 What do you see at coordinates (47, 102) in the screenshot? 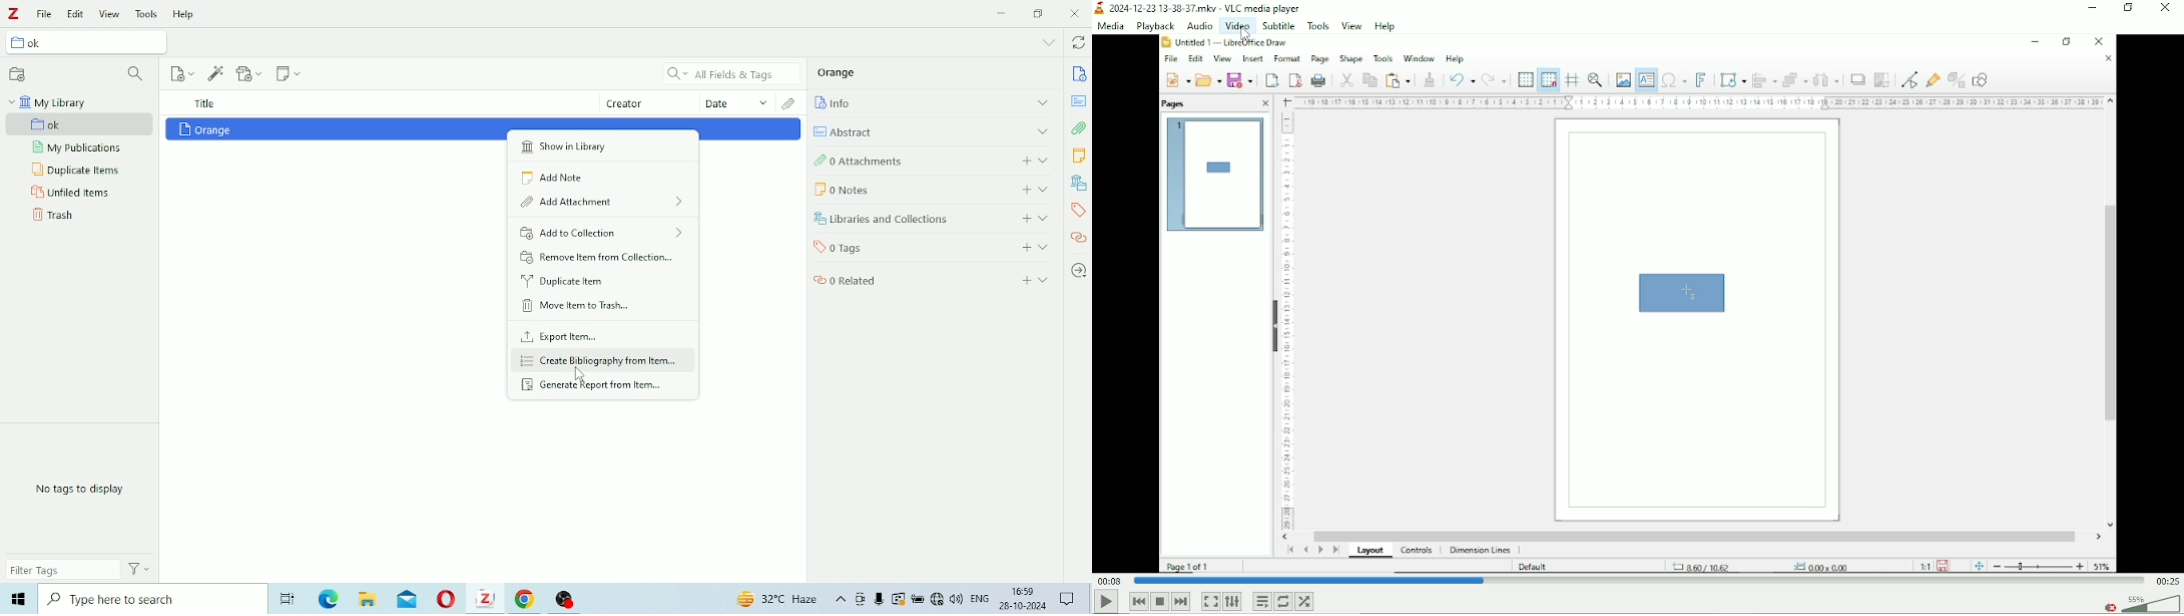
I see `My Library` at bounding box center [47, 102].